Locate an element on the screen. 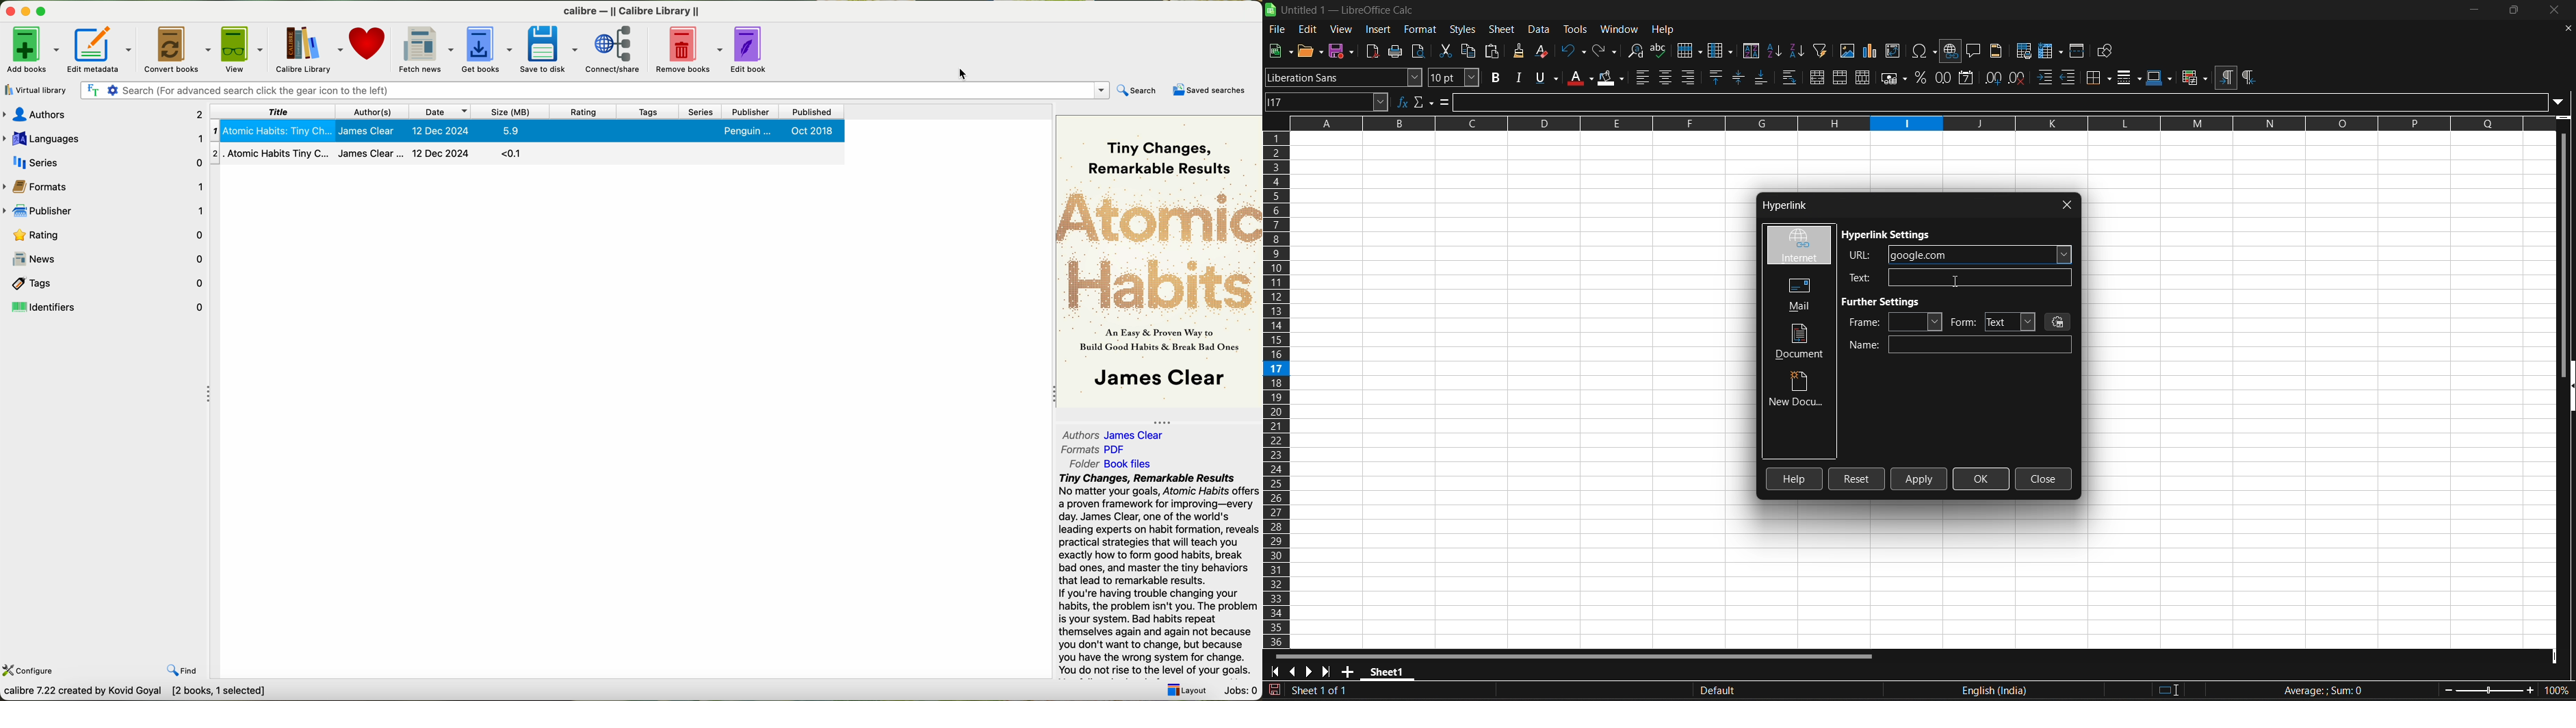 The image size is (2576, 728). save to disk is located at coordinates (547, 50).